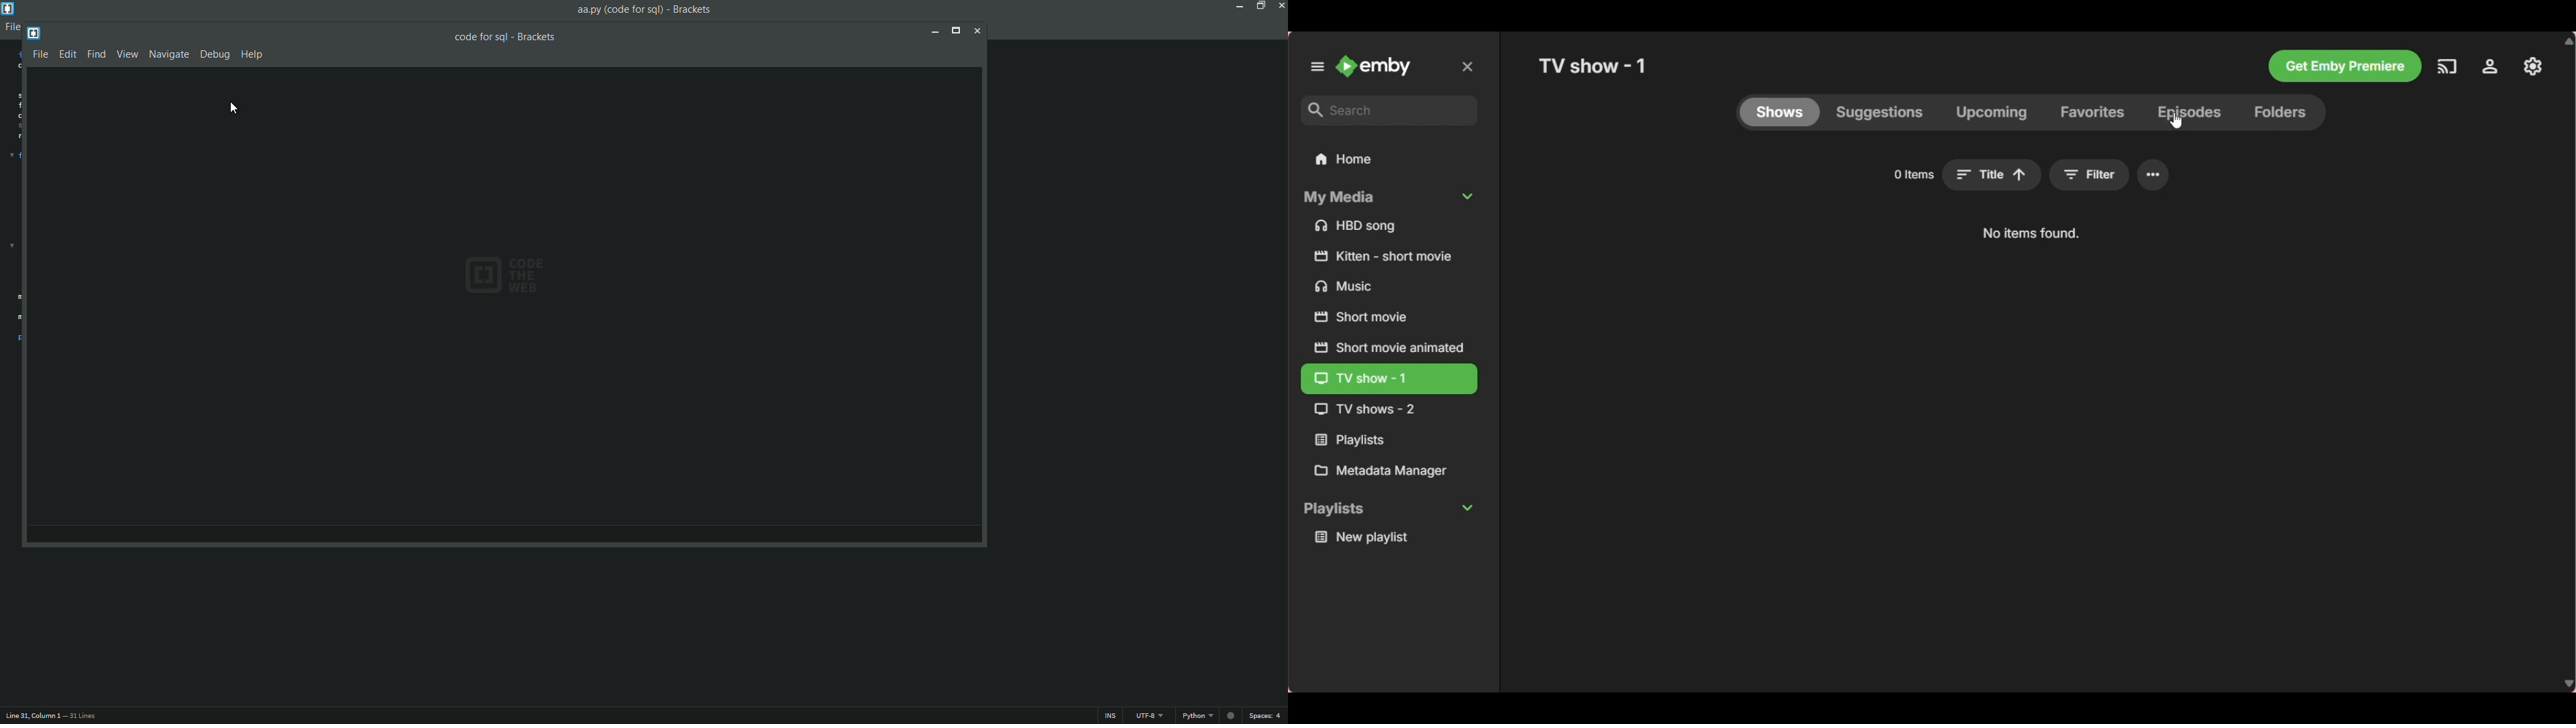 This screenshot has height=728, width=2576. I want to click on file name, so click(506, 36).